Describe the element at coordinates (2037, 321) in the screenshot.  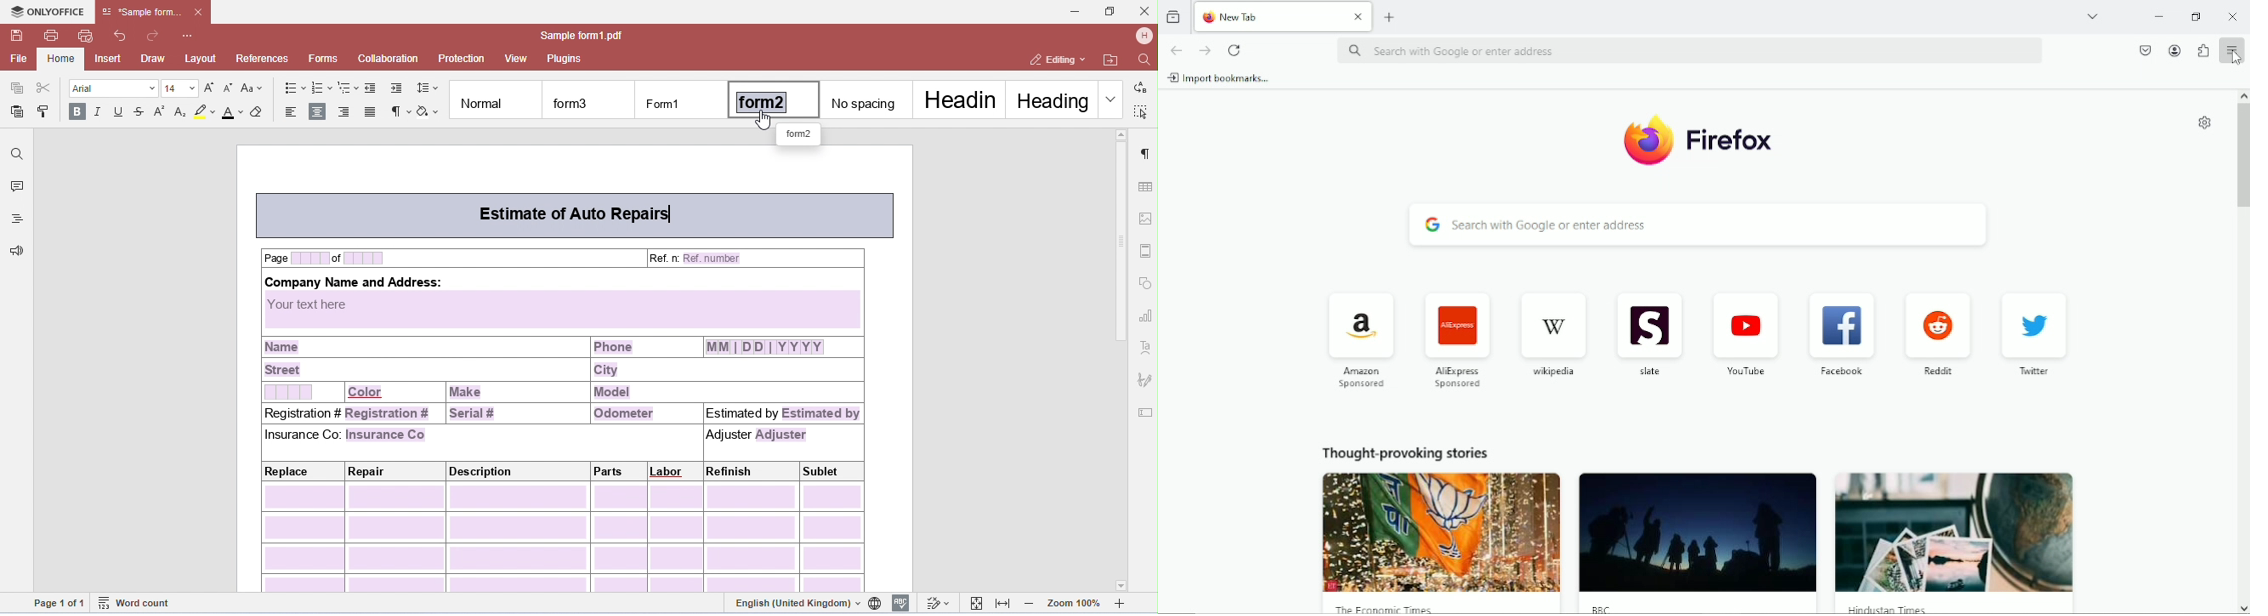
I see `twitter` at that location.